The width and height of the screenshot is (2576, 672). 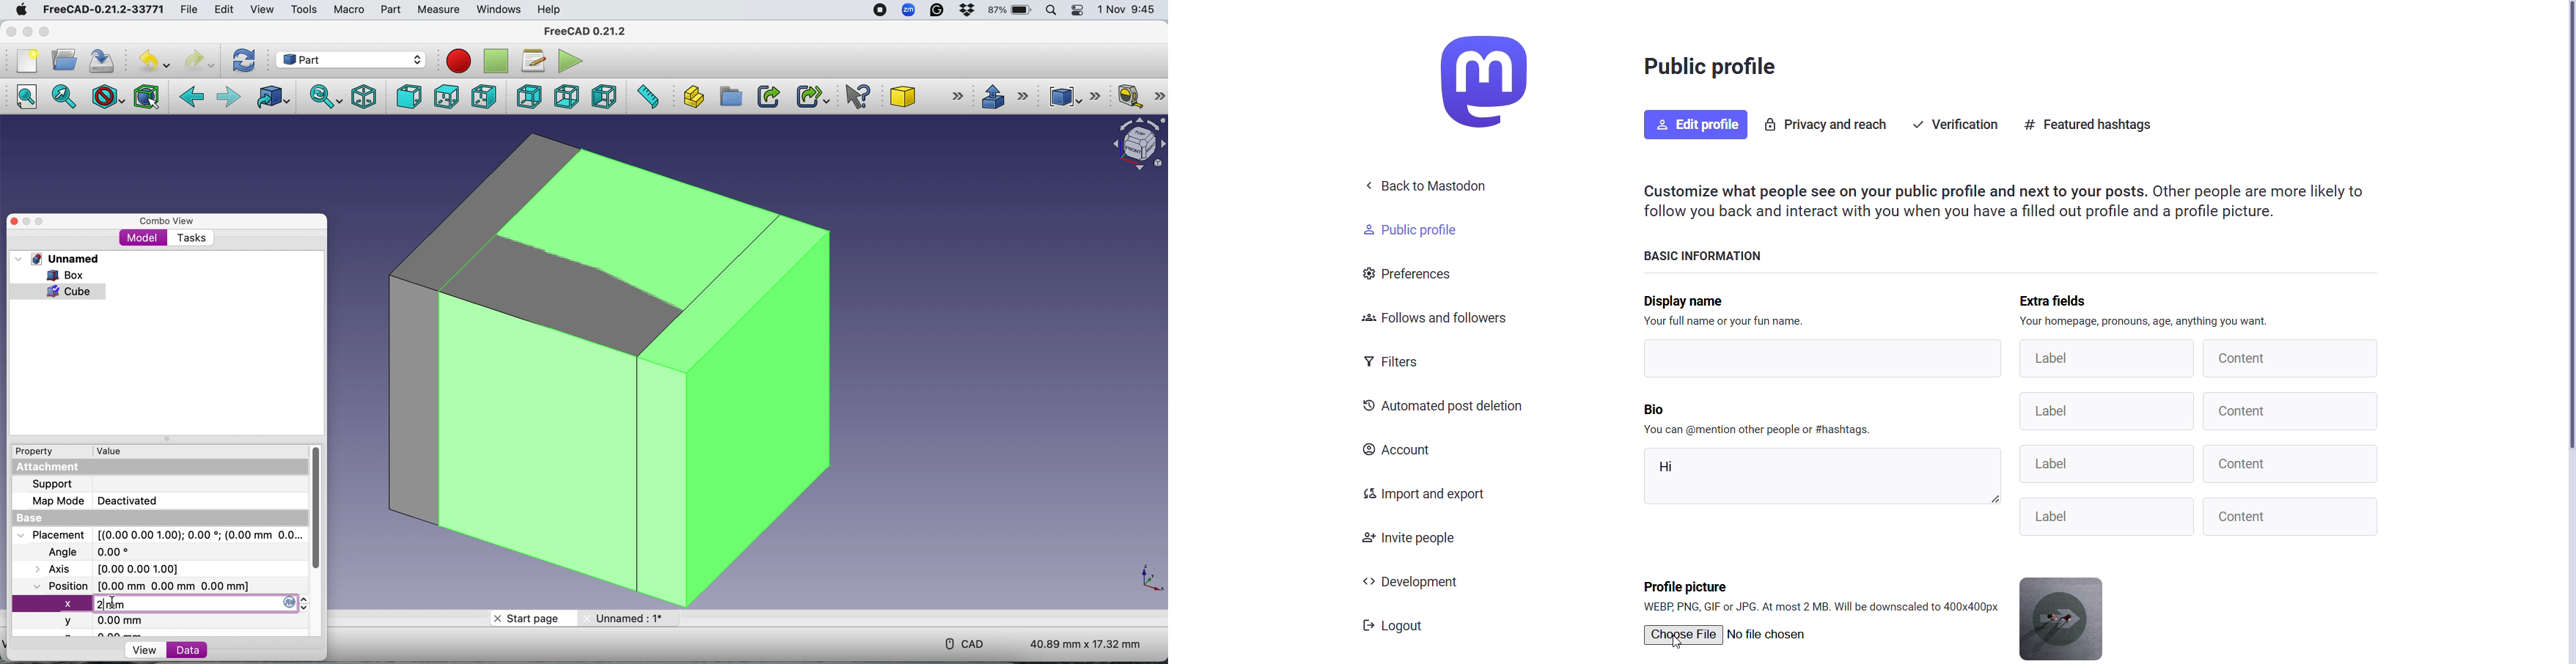 I want to click on Measure distance, so click(x=647, y=95).